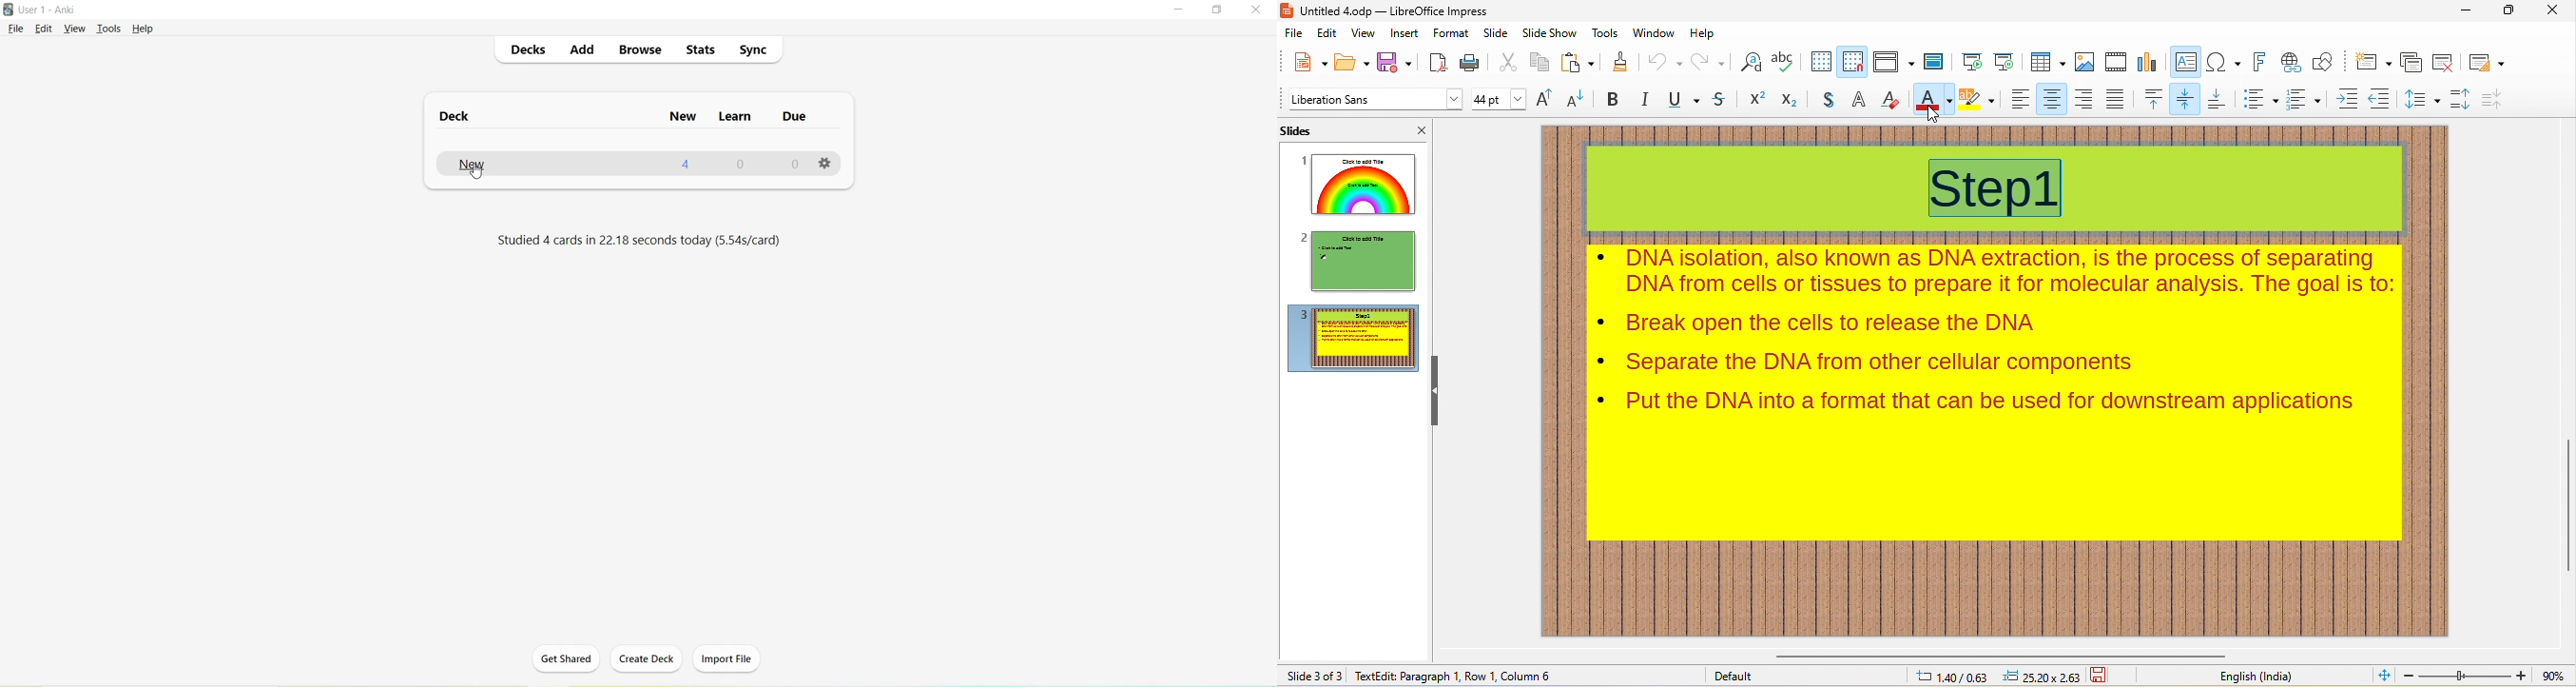 The width and height of the screenshot is (2576, 700). Describe the element at coordinates (1448, 33) in the screenshot. I see `format` at that location.